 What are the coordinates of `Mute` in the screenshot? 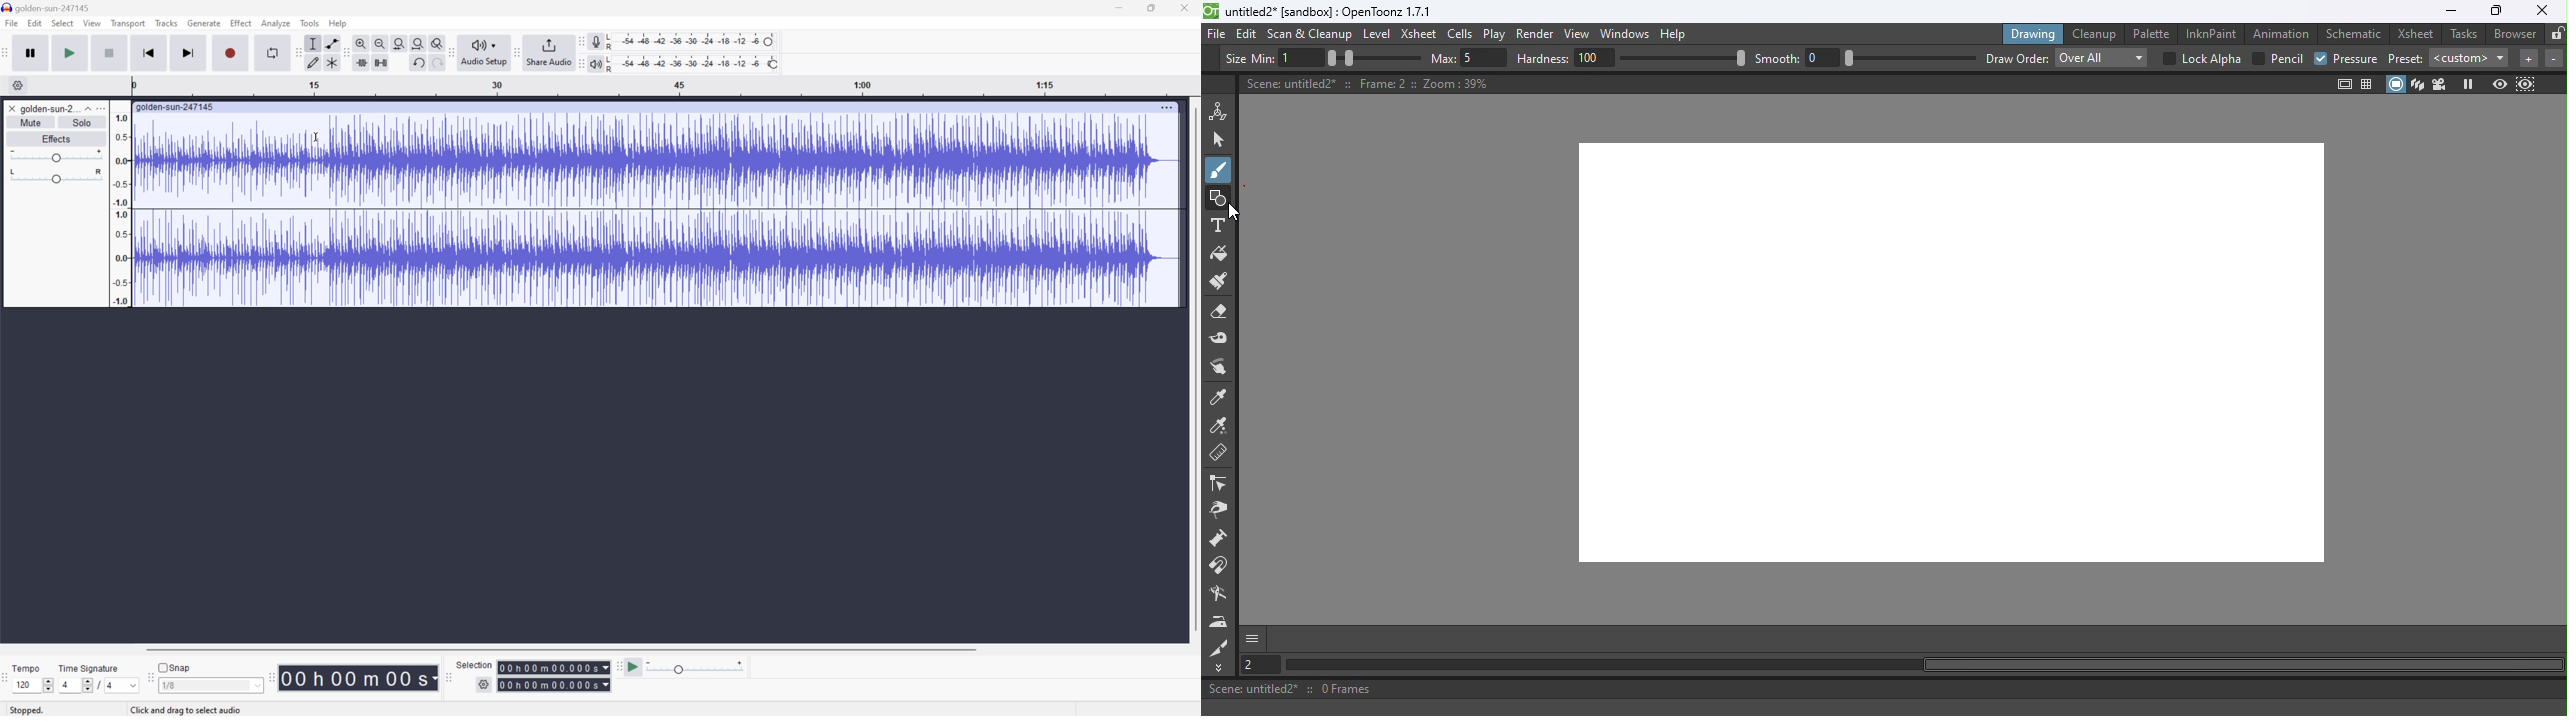 It's located at (34, 122).